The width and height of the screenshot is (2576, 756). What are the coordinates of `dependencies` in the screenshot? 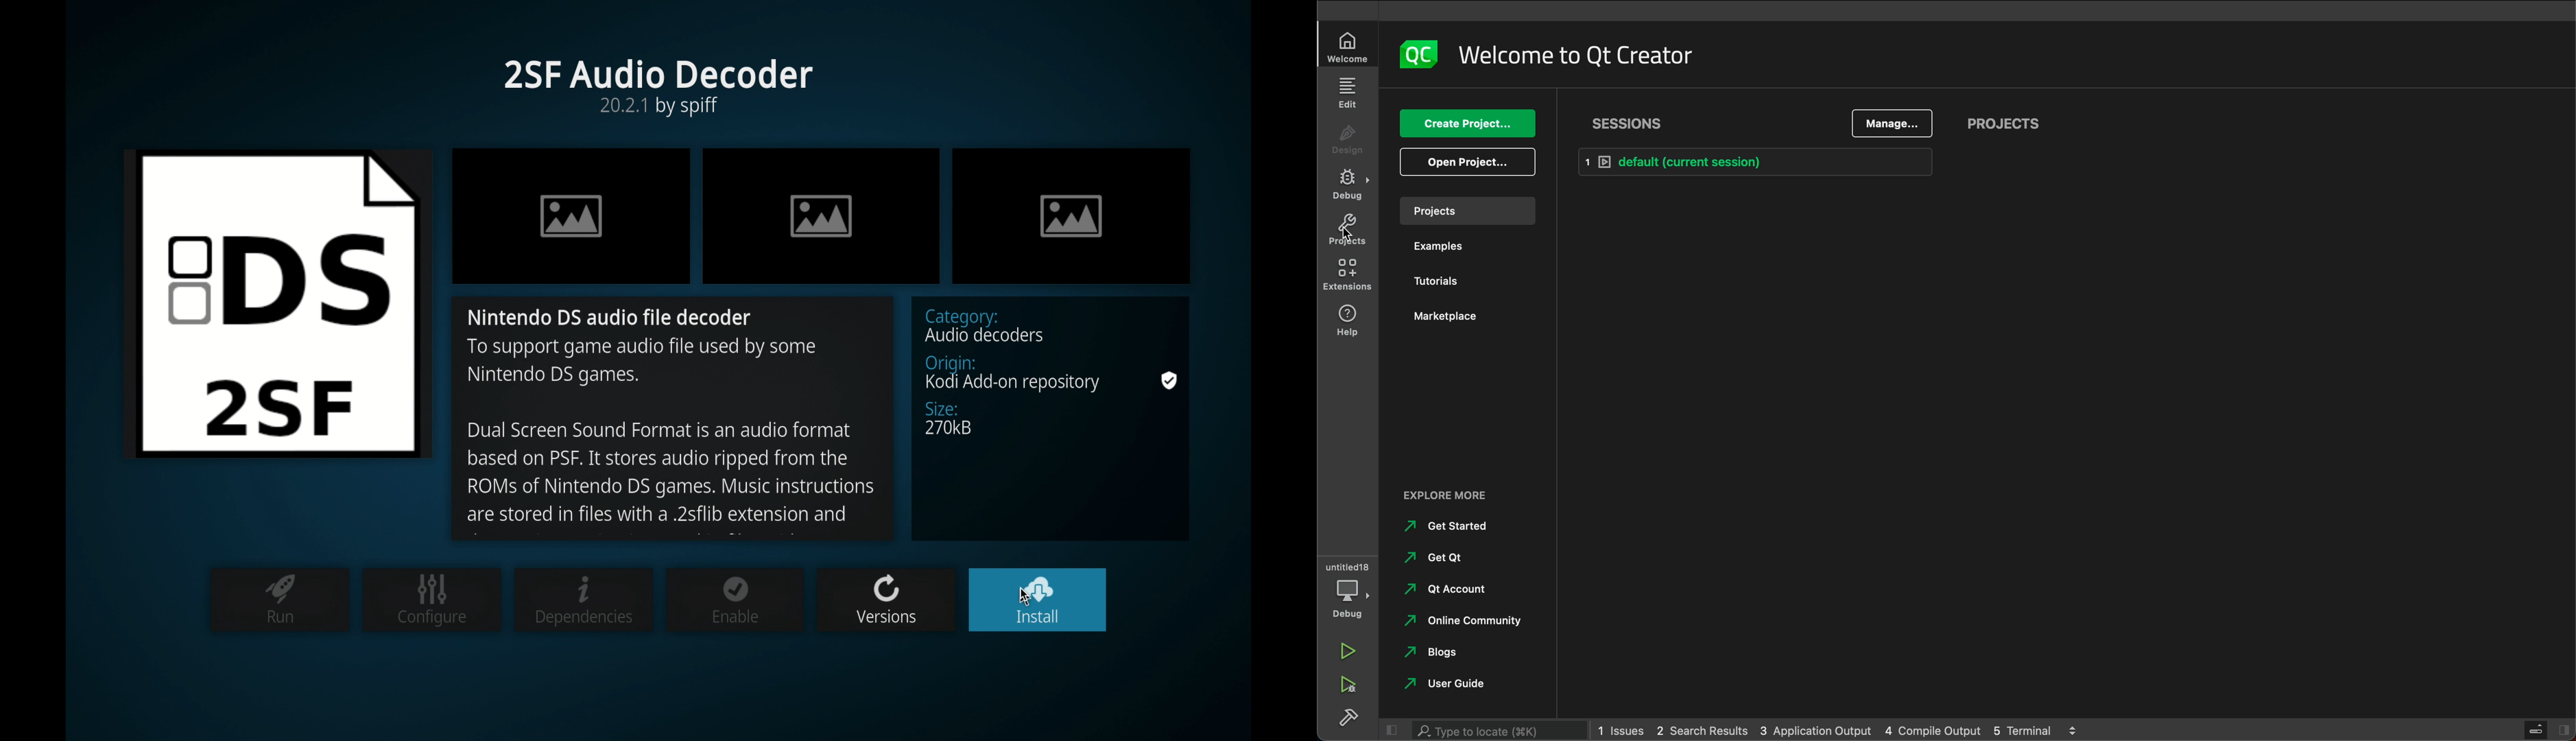 It's located at (583, 599).